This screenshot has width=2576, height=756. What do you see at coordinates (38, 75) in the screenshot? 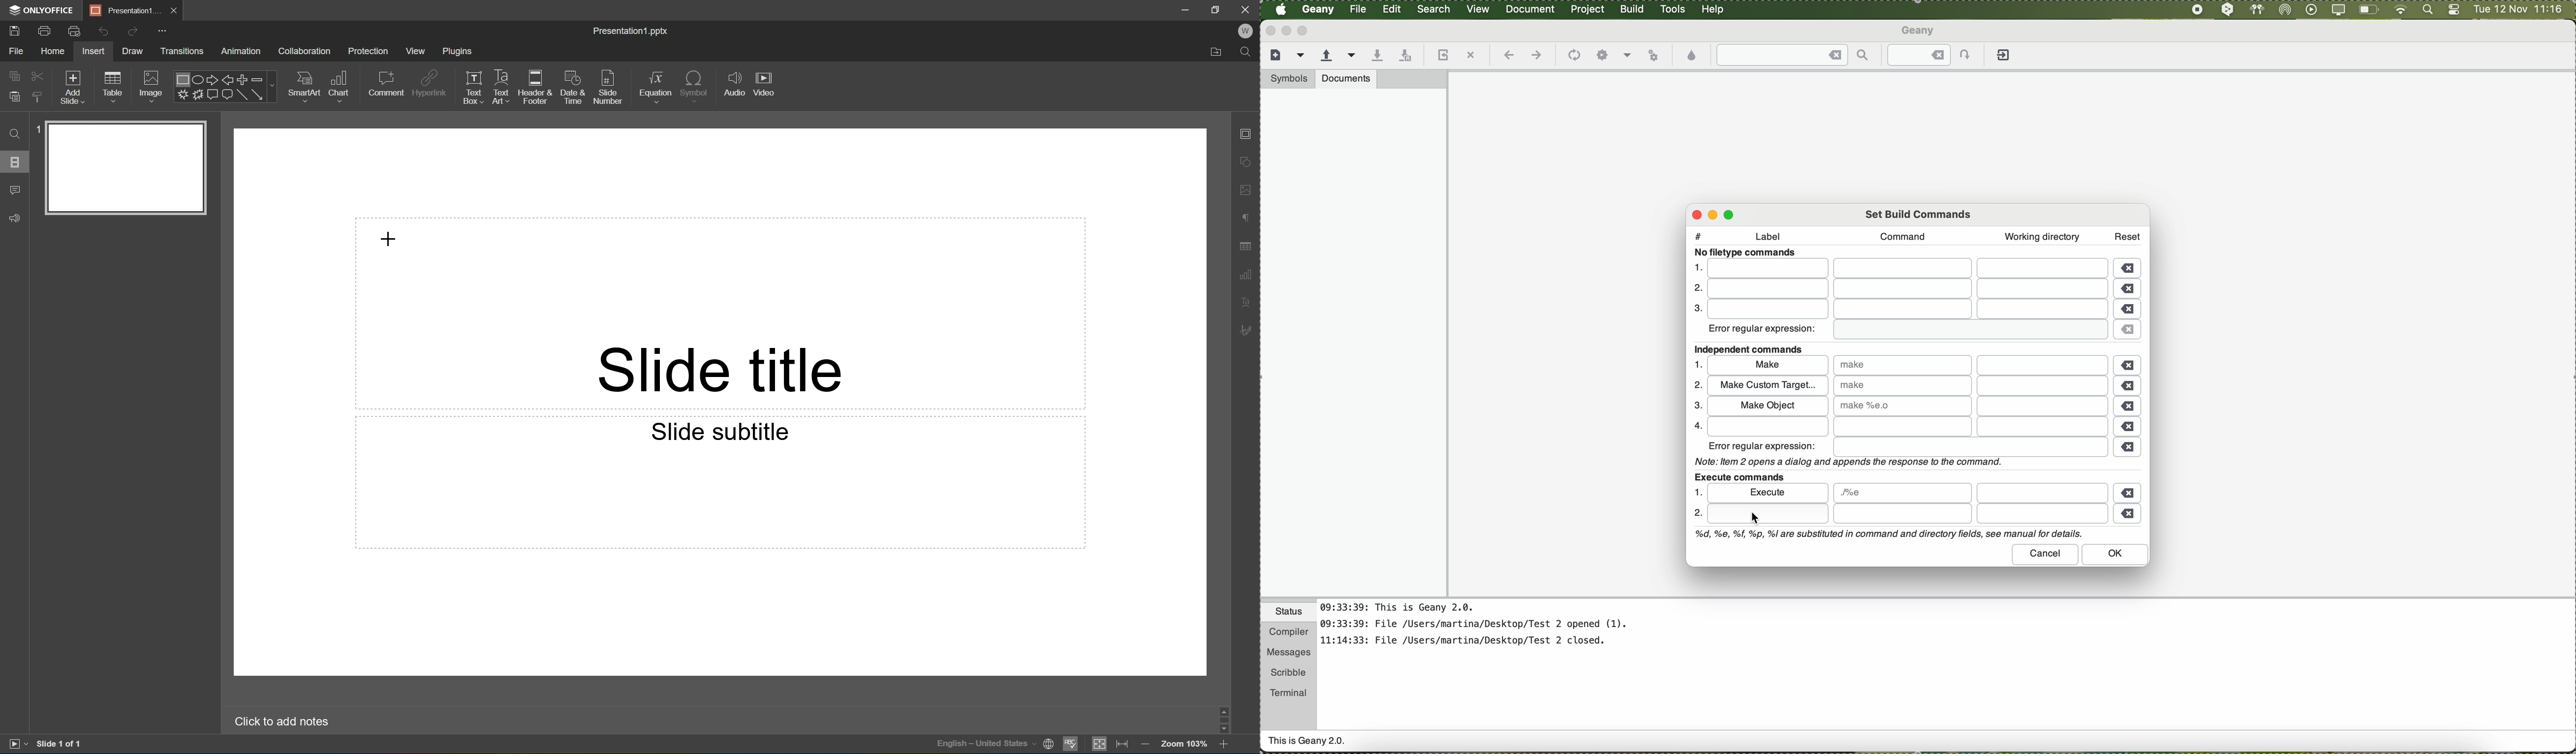
I see `Cut` at bounding box center [38, 75].